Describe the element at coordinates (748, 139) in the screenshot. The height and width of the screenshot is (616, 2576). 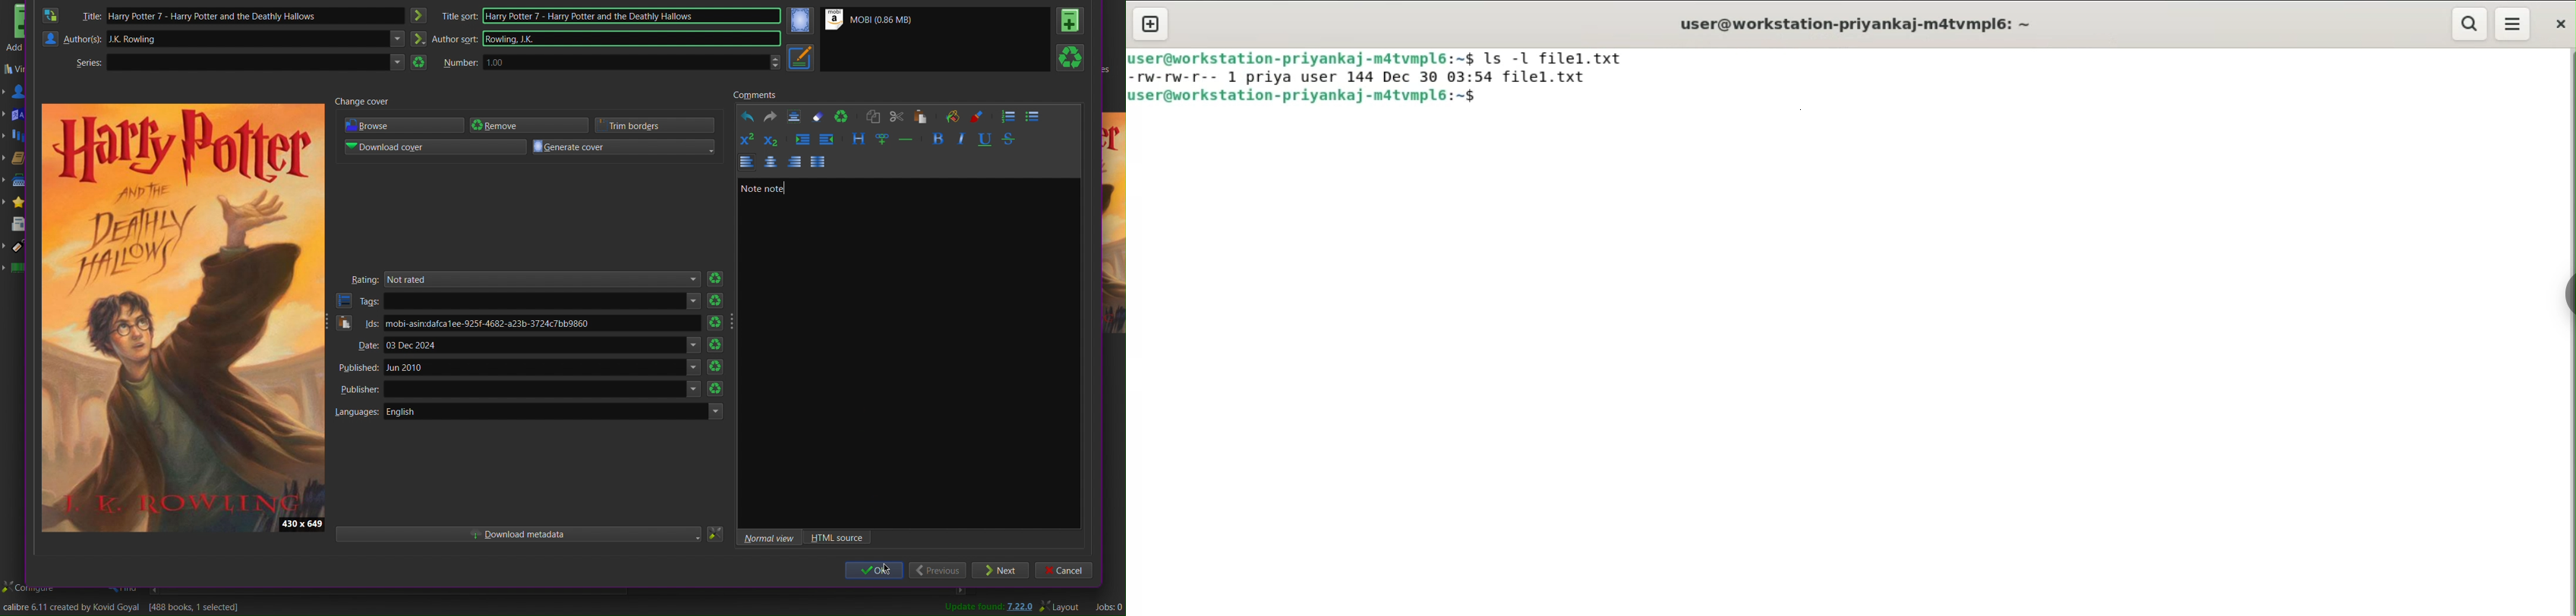
I see `Superscript` at that location.